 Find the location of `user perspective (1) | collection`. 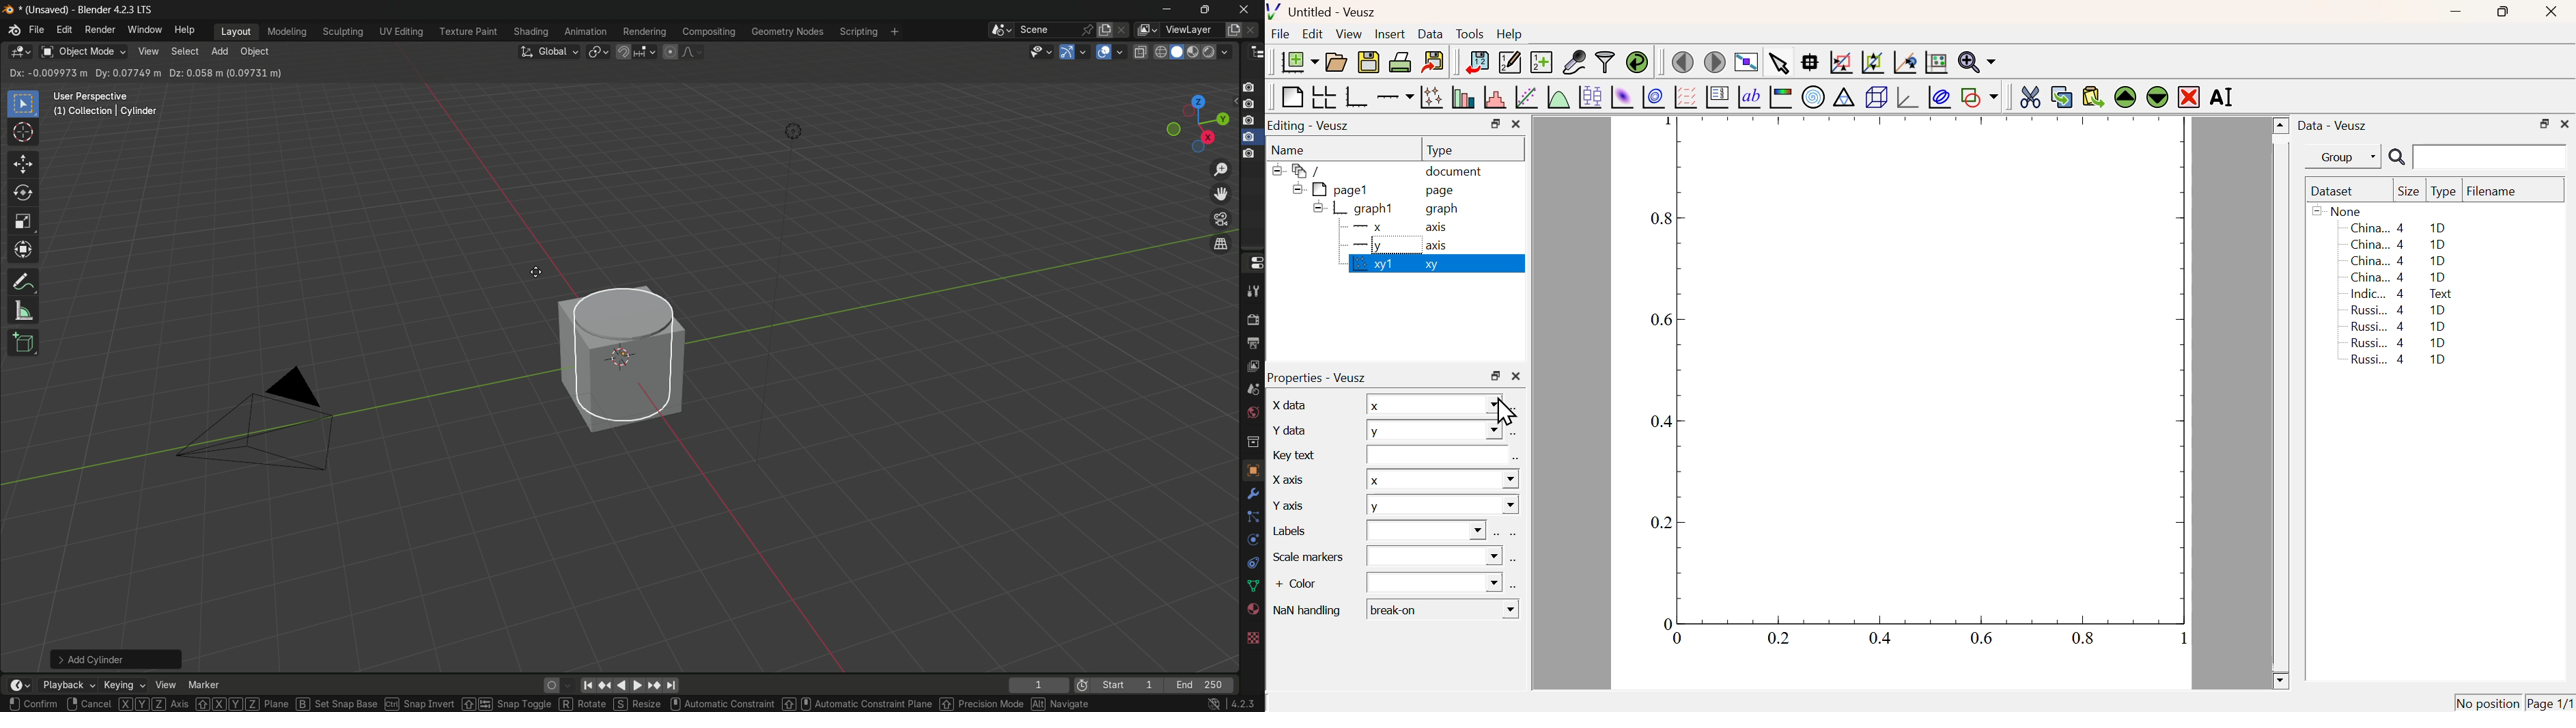

user perspective (1) | collection is located at coordinates (109, 109).